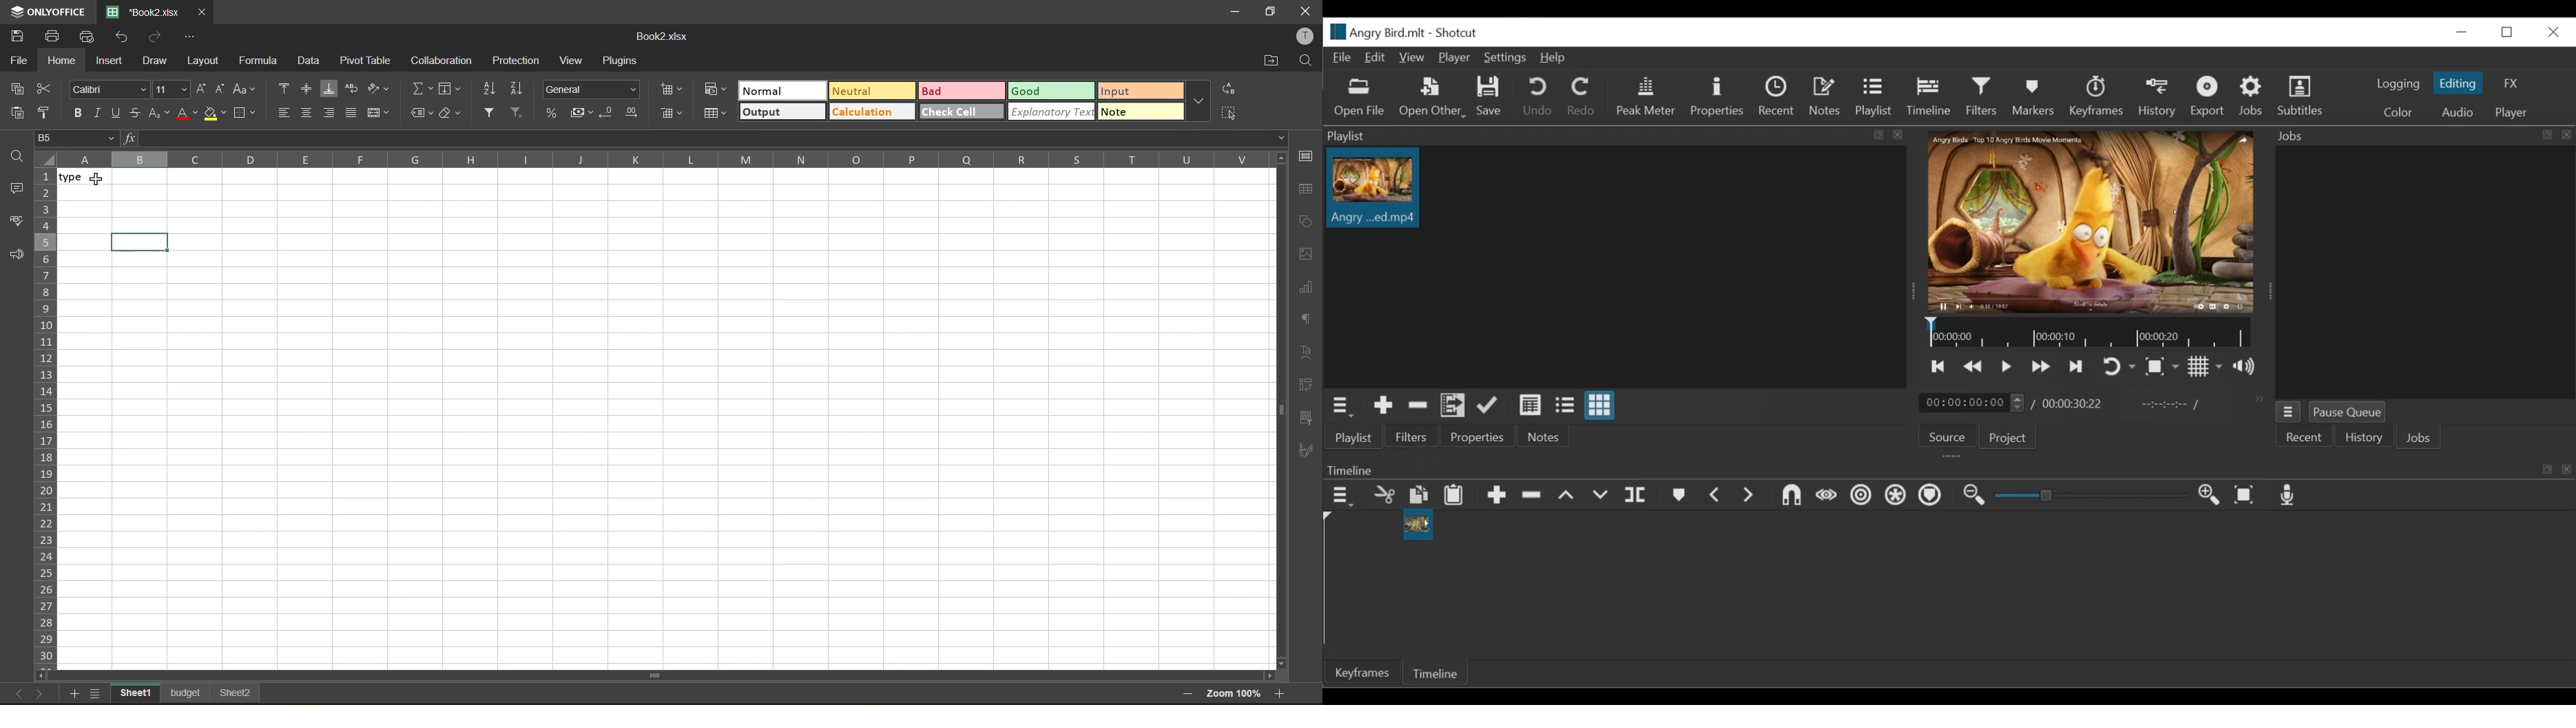 The width and height of the screenshot is (2576, 728). What do you see at coordinates (379, 91) in the screenshot?
I see `orientation` at bounding box center [379, 91].